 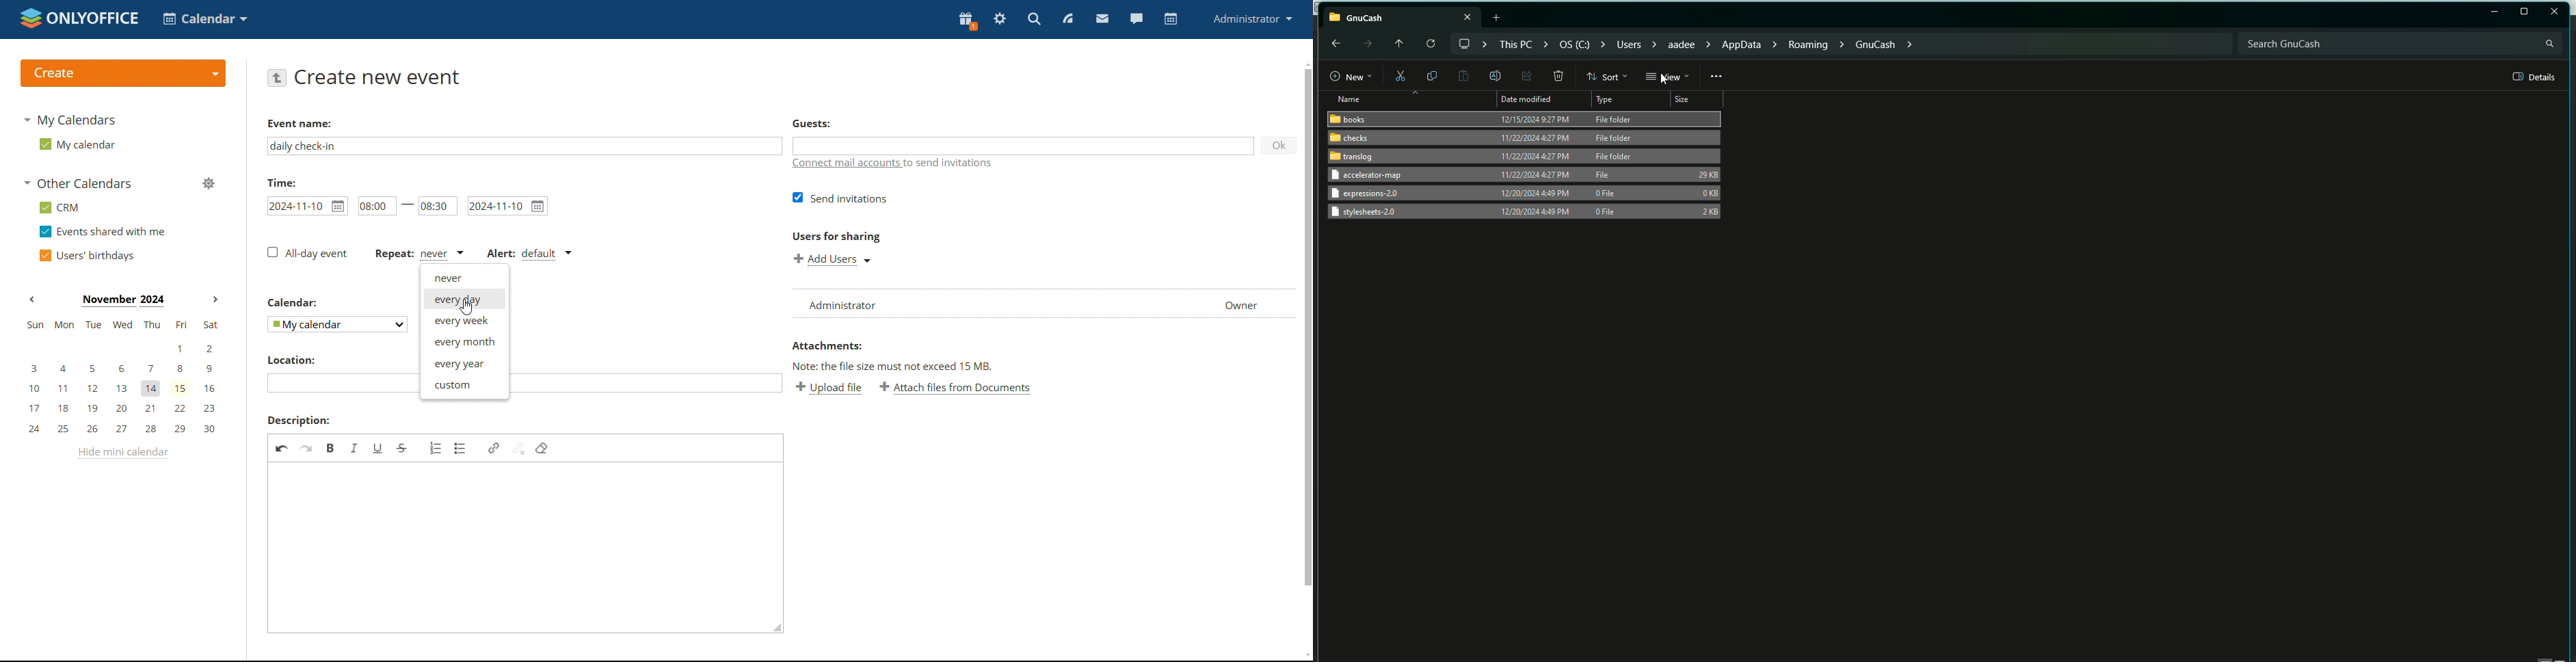 I want to click on hide mini calendar, so click(x=121, y=453).